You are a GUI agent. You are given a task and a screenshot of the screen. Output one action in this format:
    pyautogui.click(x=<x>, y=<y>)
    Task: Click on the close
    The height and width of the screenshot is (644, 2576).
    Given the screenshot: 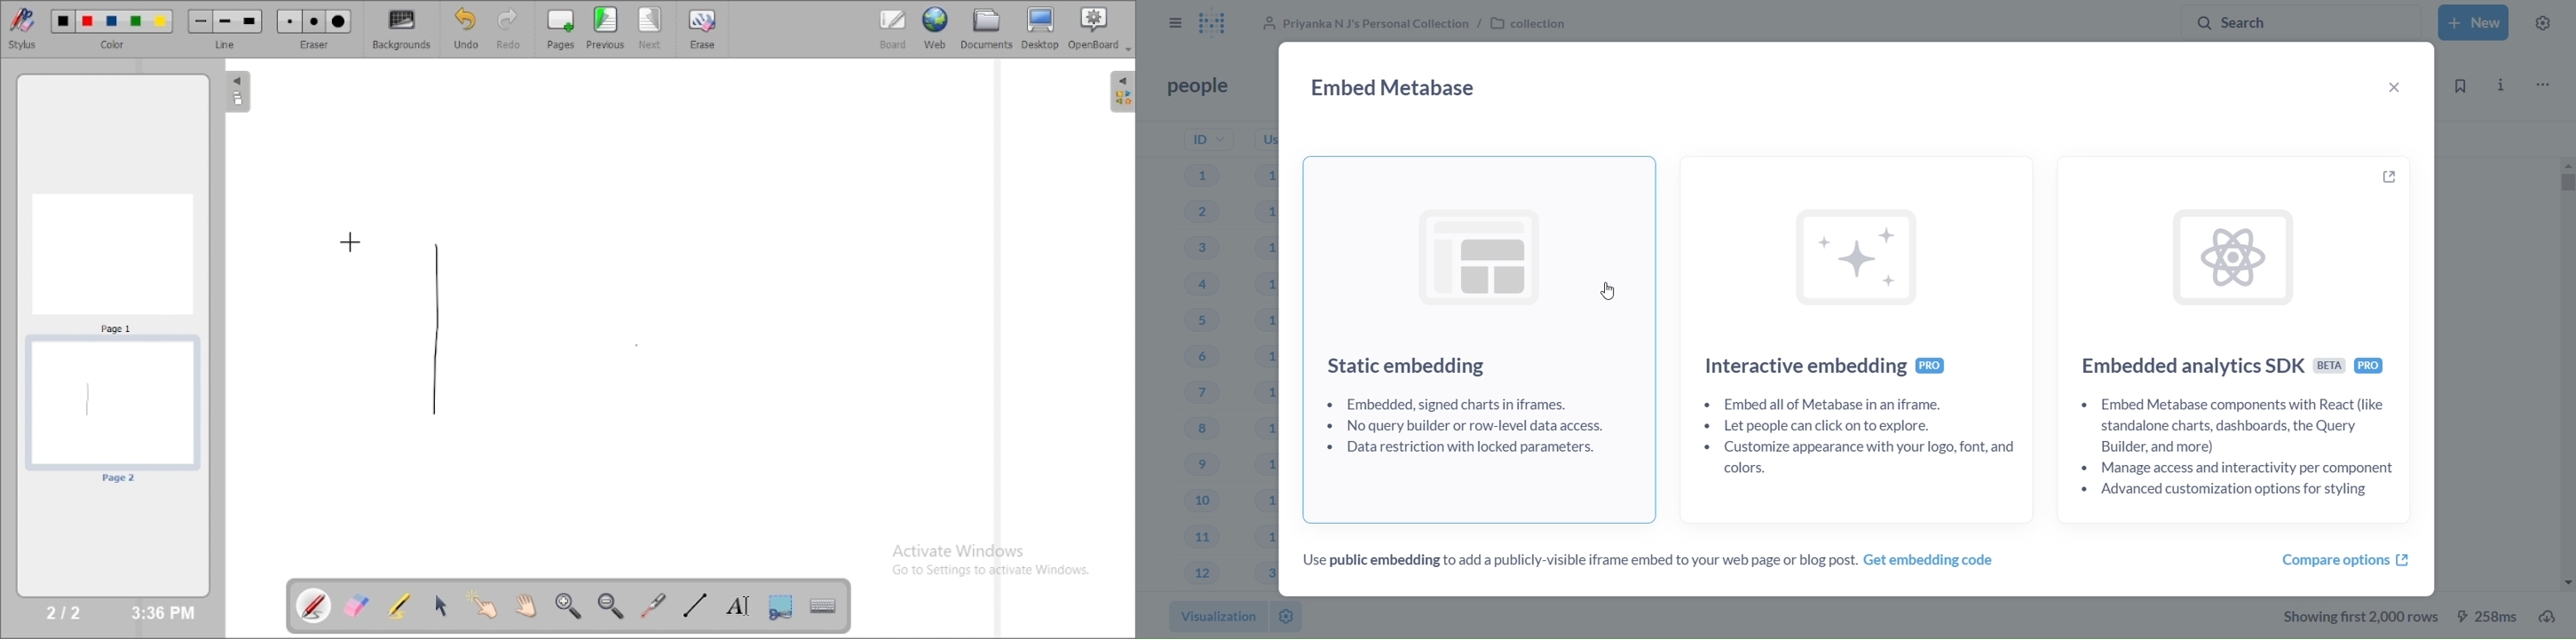 What is the action you would take?
    pyautogui.click(x=2393, y=88)
    